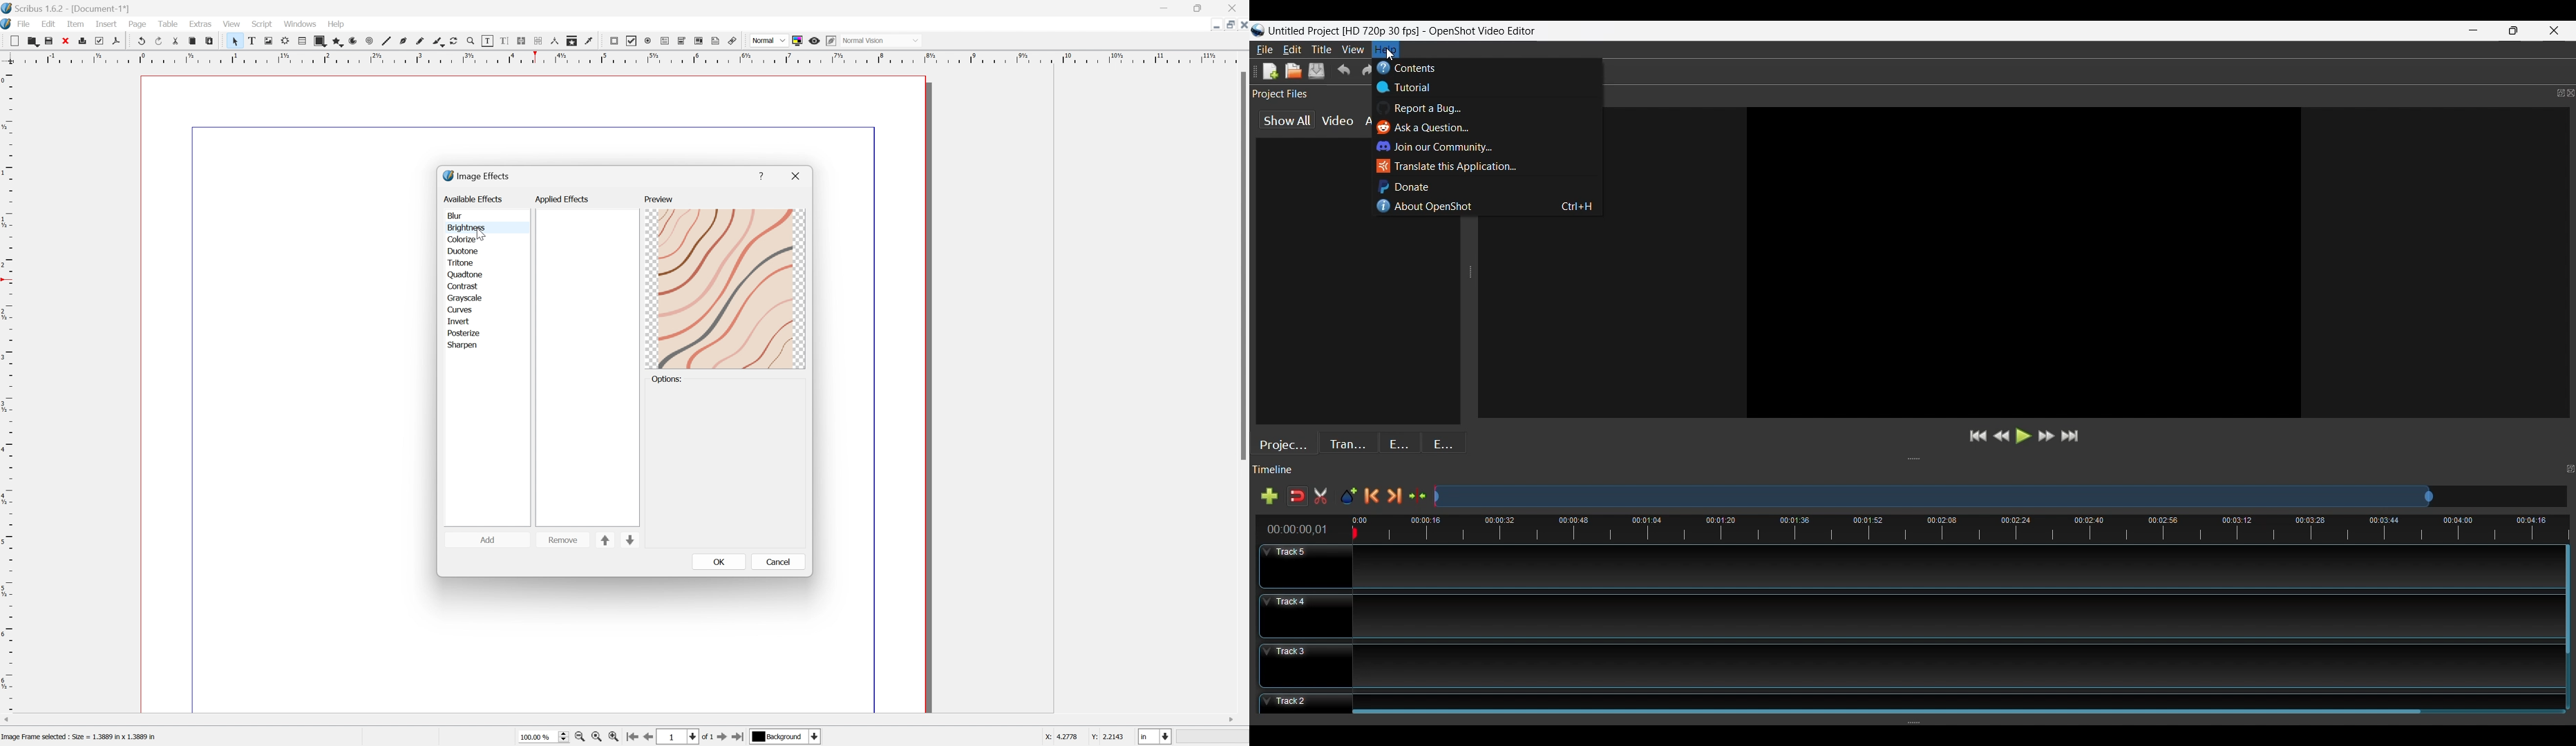 The height and width of the screenshot is (756, 2576). Describe the element at coordinates (32, 41) in the screenshot. I see `Open` at that location.